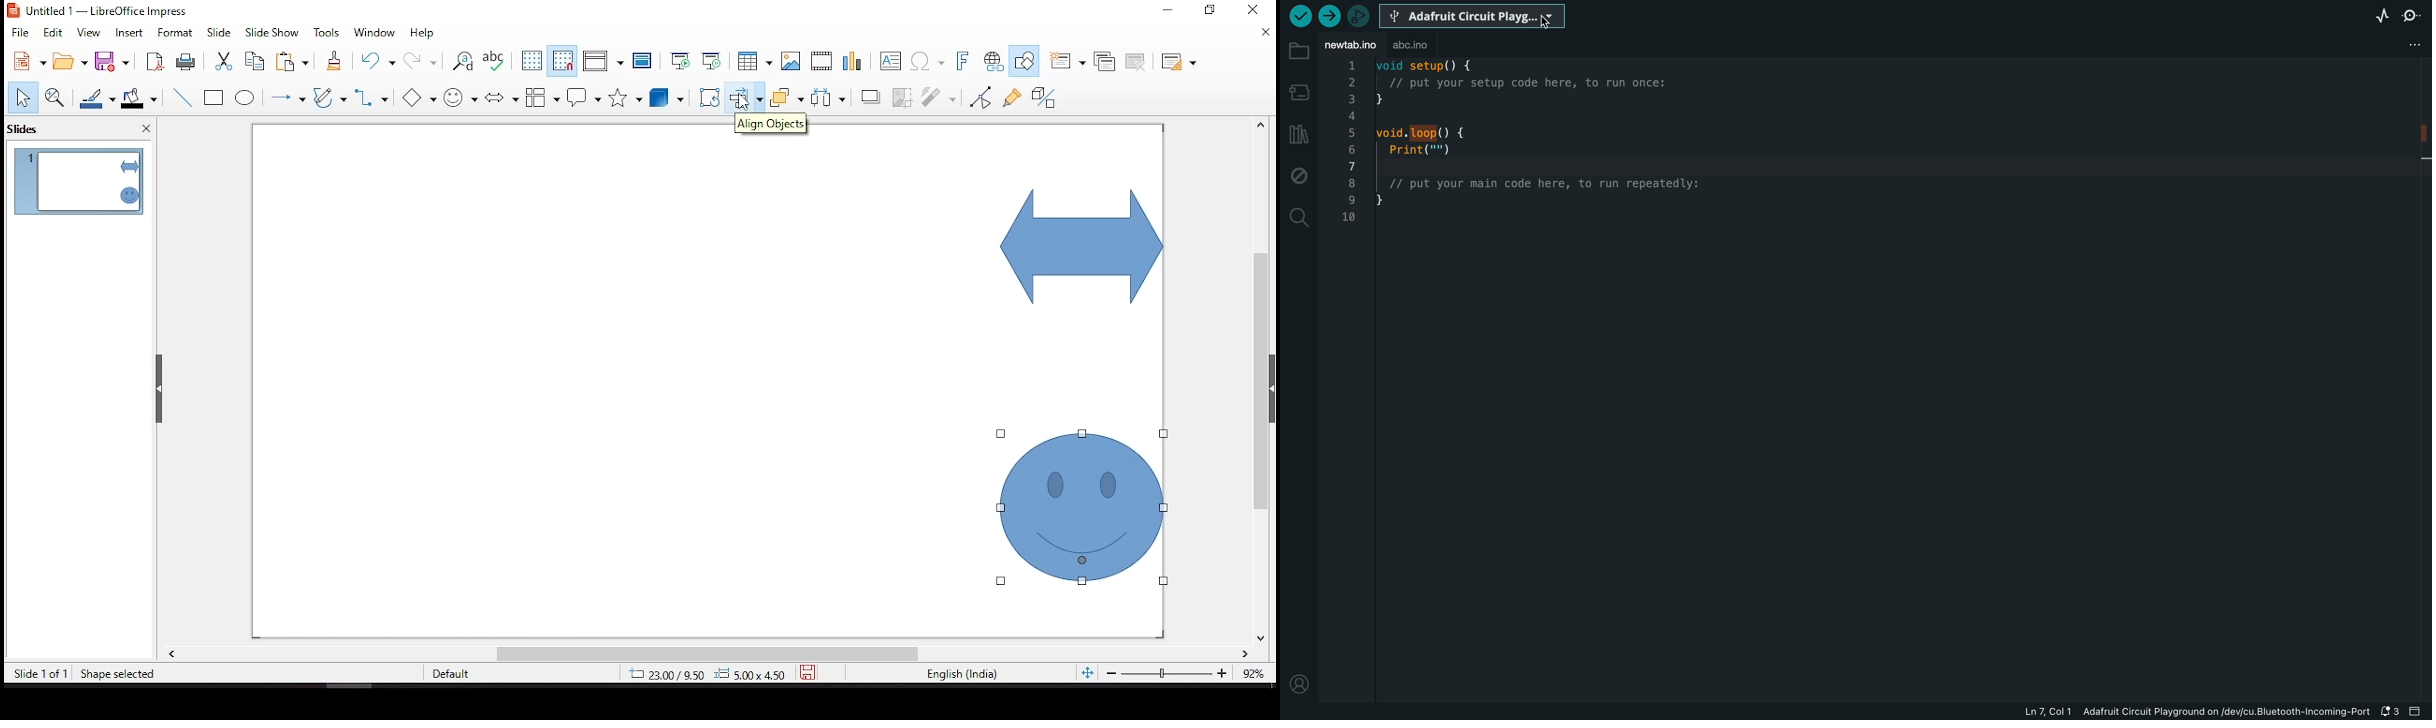 The height and width of the screenshot is (728, 2436). What do you see at coordinates (680, 60) in the screenshot?
I see `start from first slide` at bounding box center [680, 60].